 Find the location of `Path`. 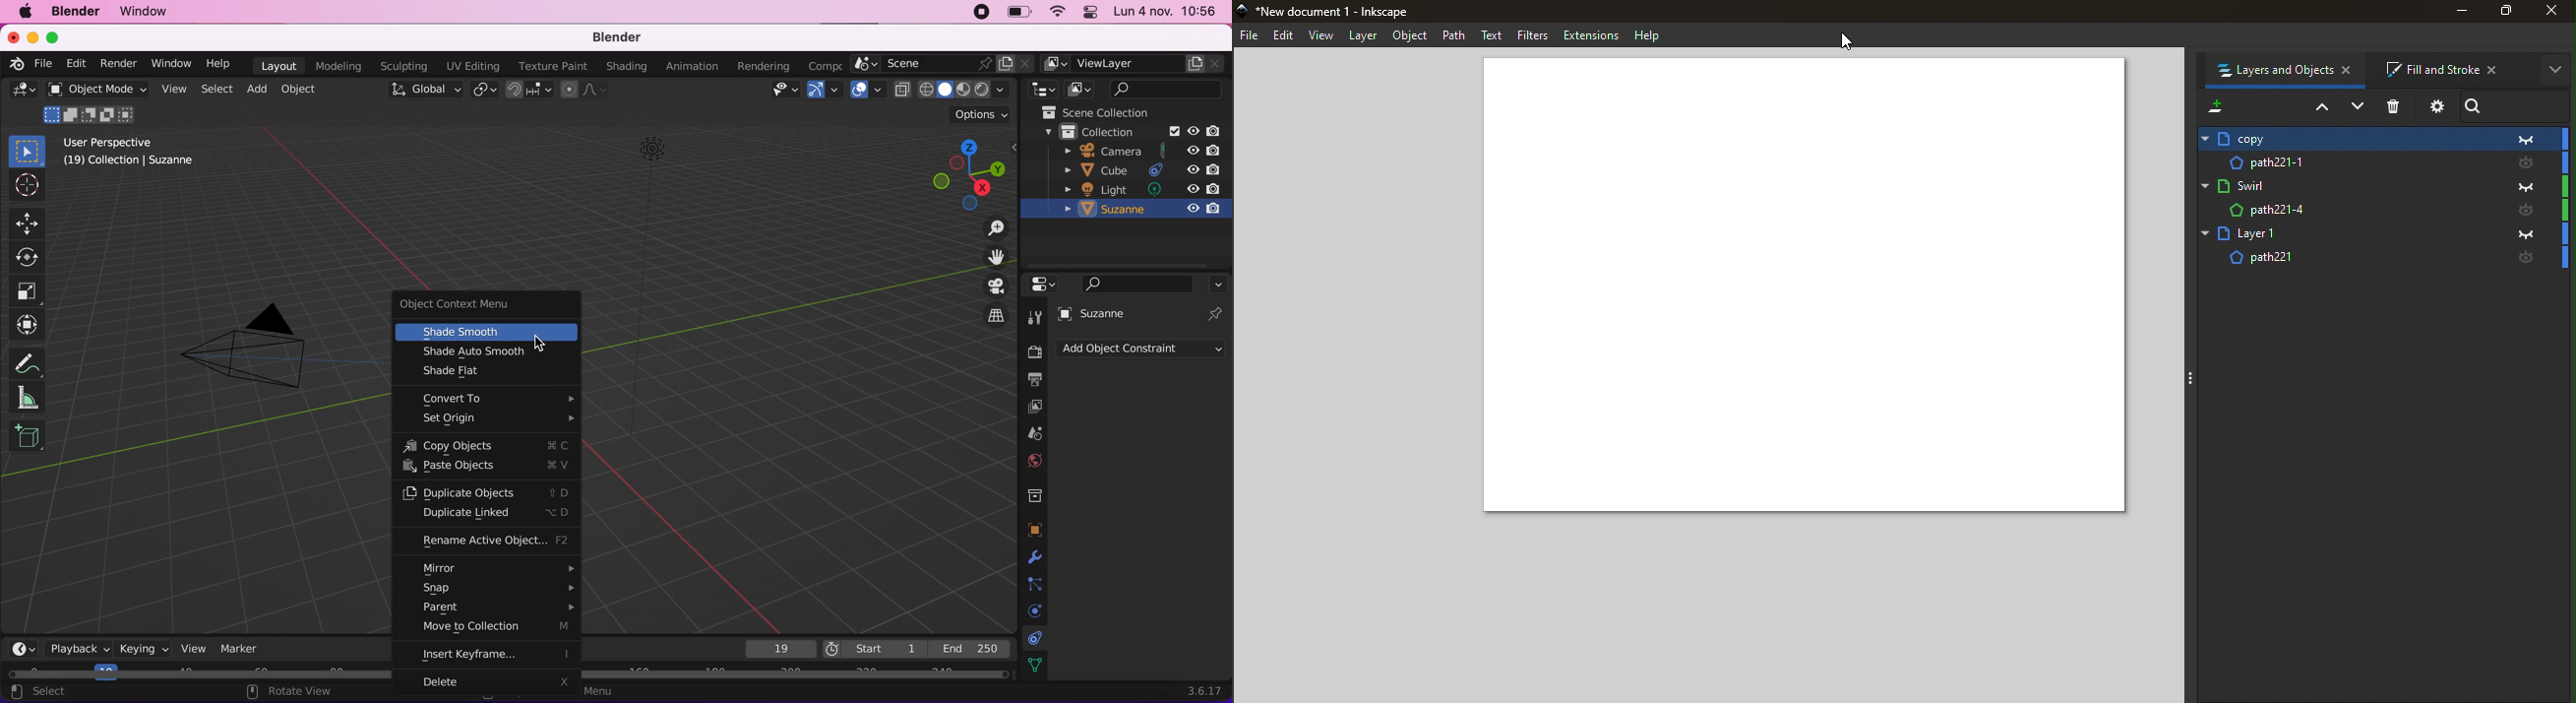

Path is located at coordinates (1455, 35).